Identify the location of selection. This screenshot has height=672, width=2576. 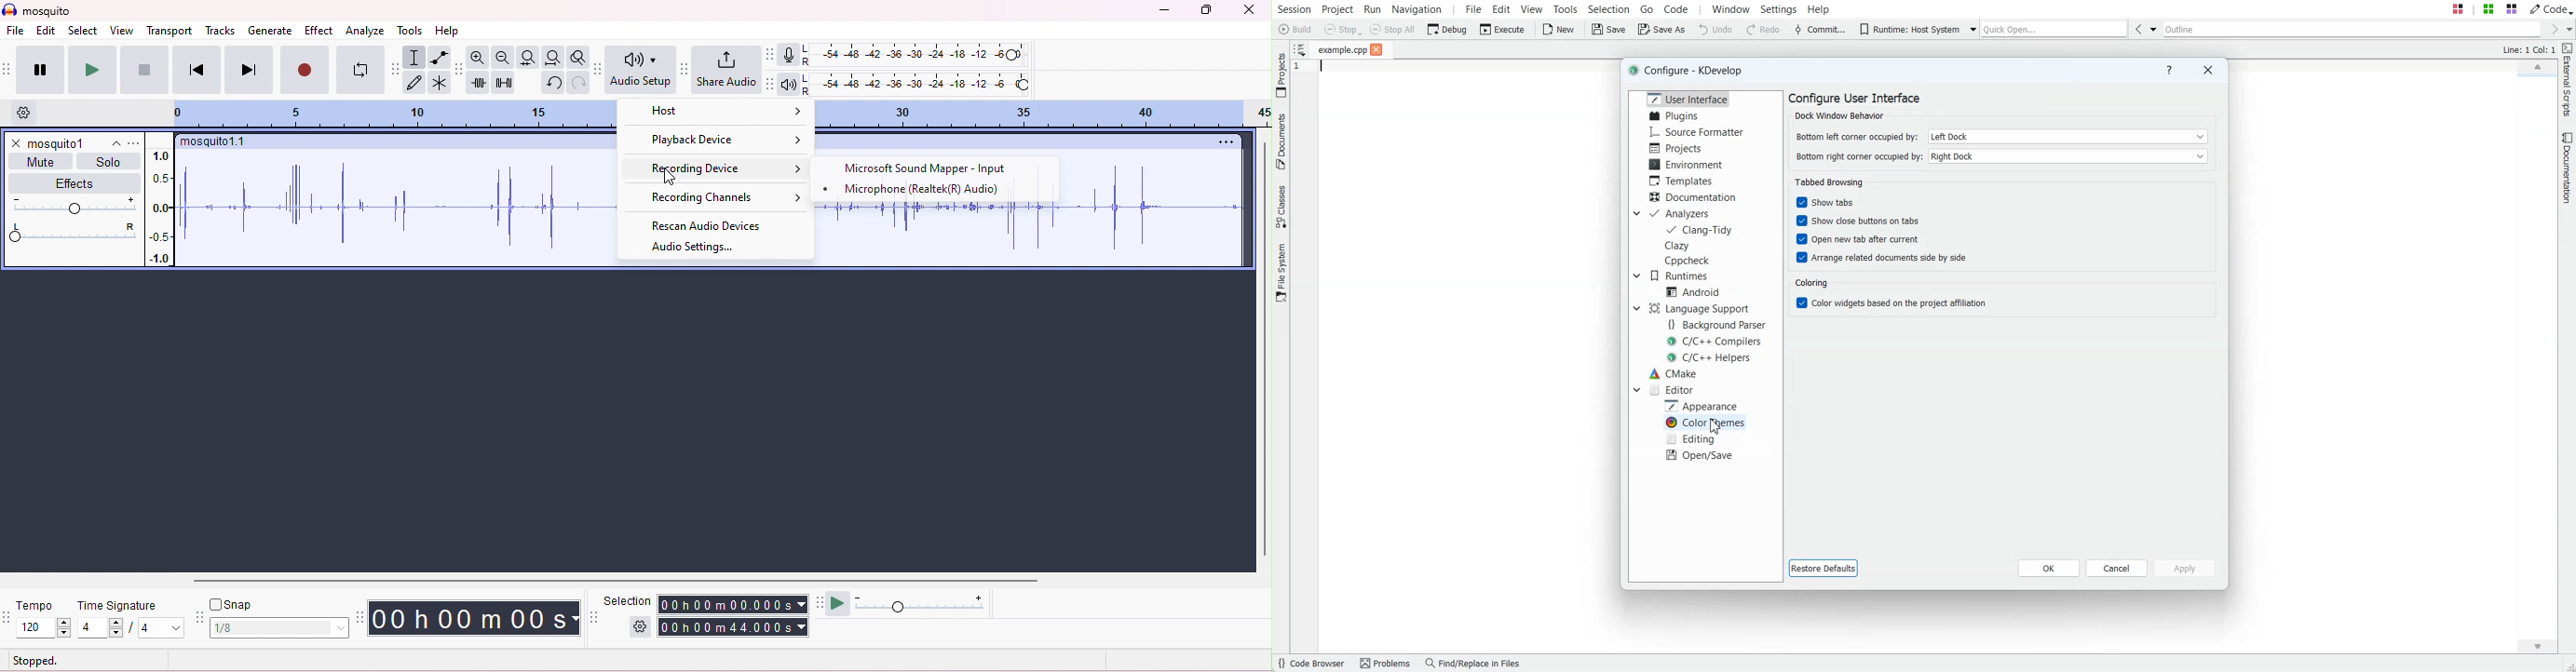
(414, 58).